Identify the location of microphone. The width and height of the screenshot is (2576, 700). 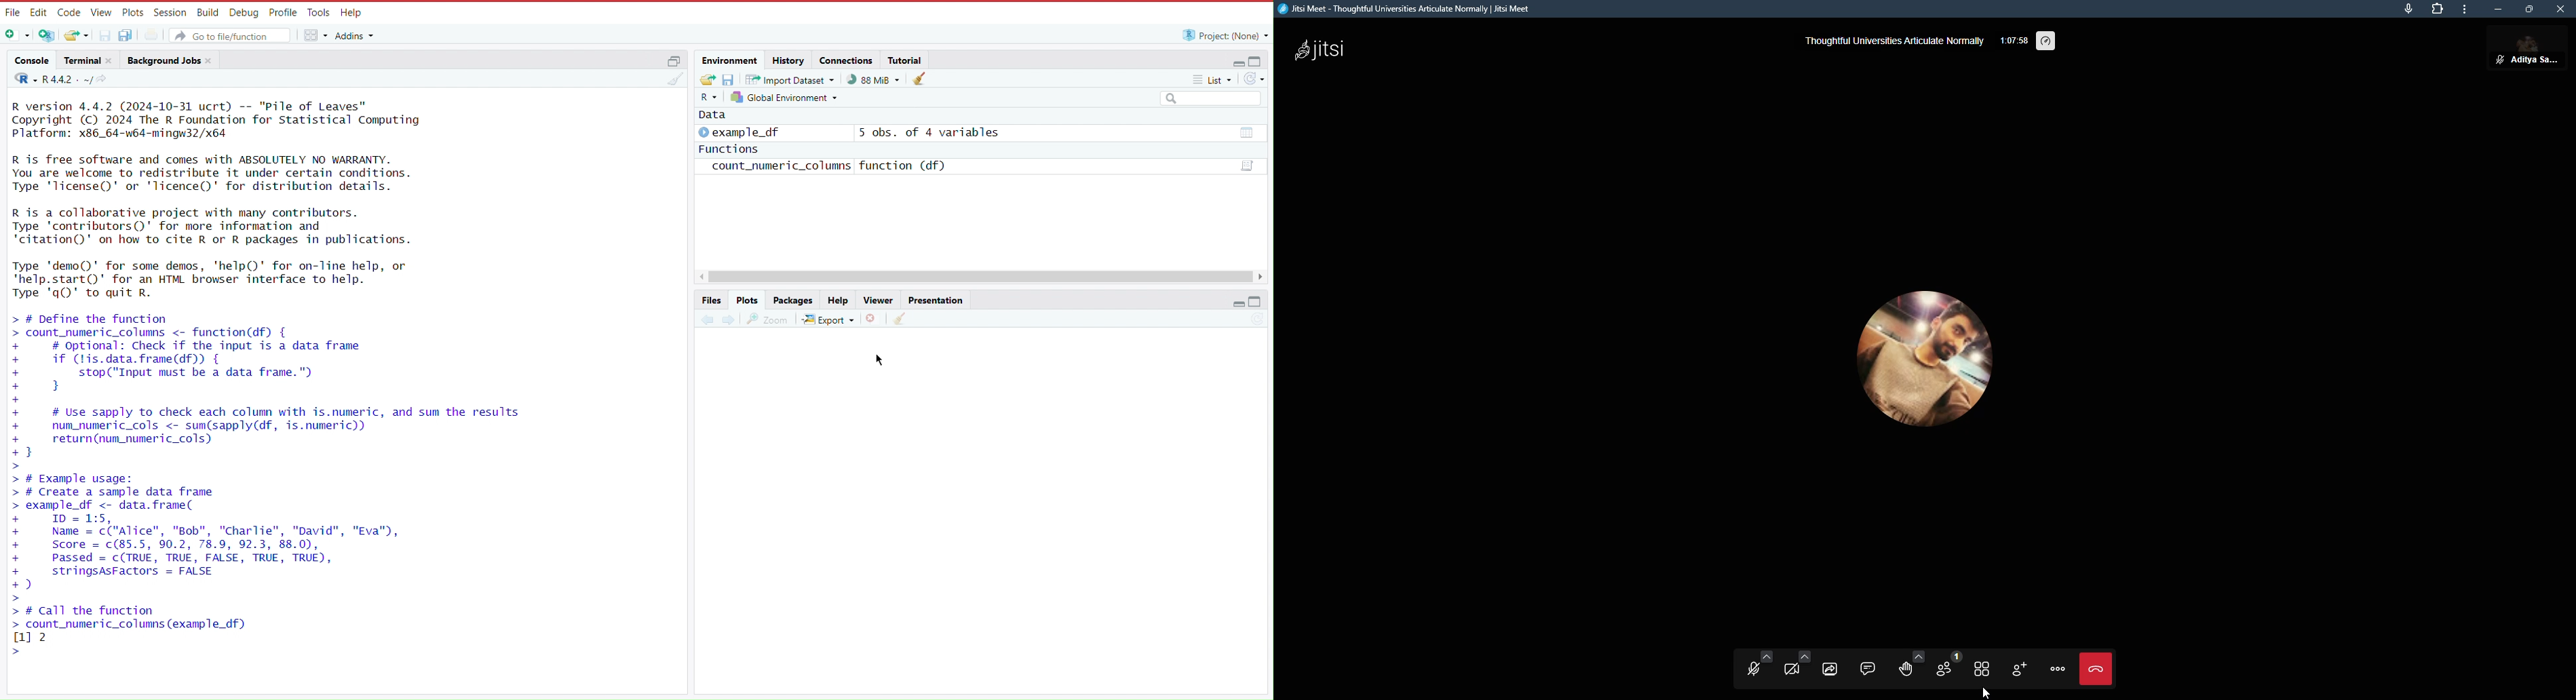
(2408, 9).